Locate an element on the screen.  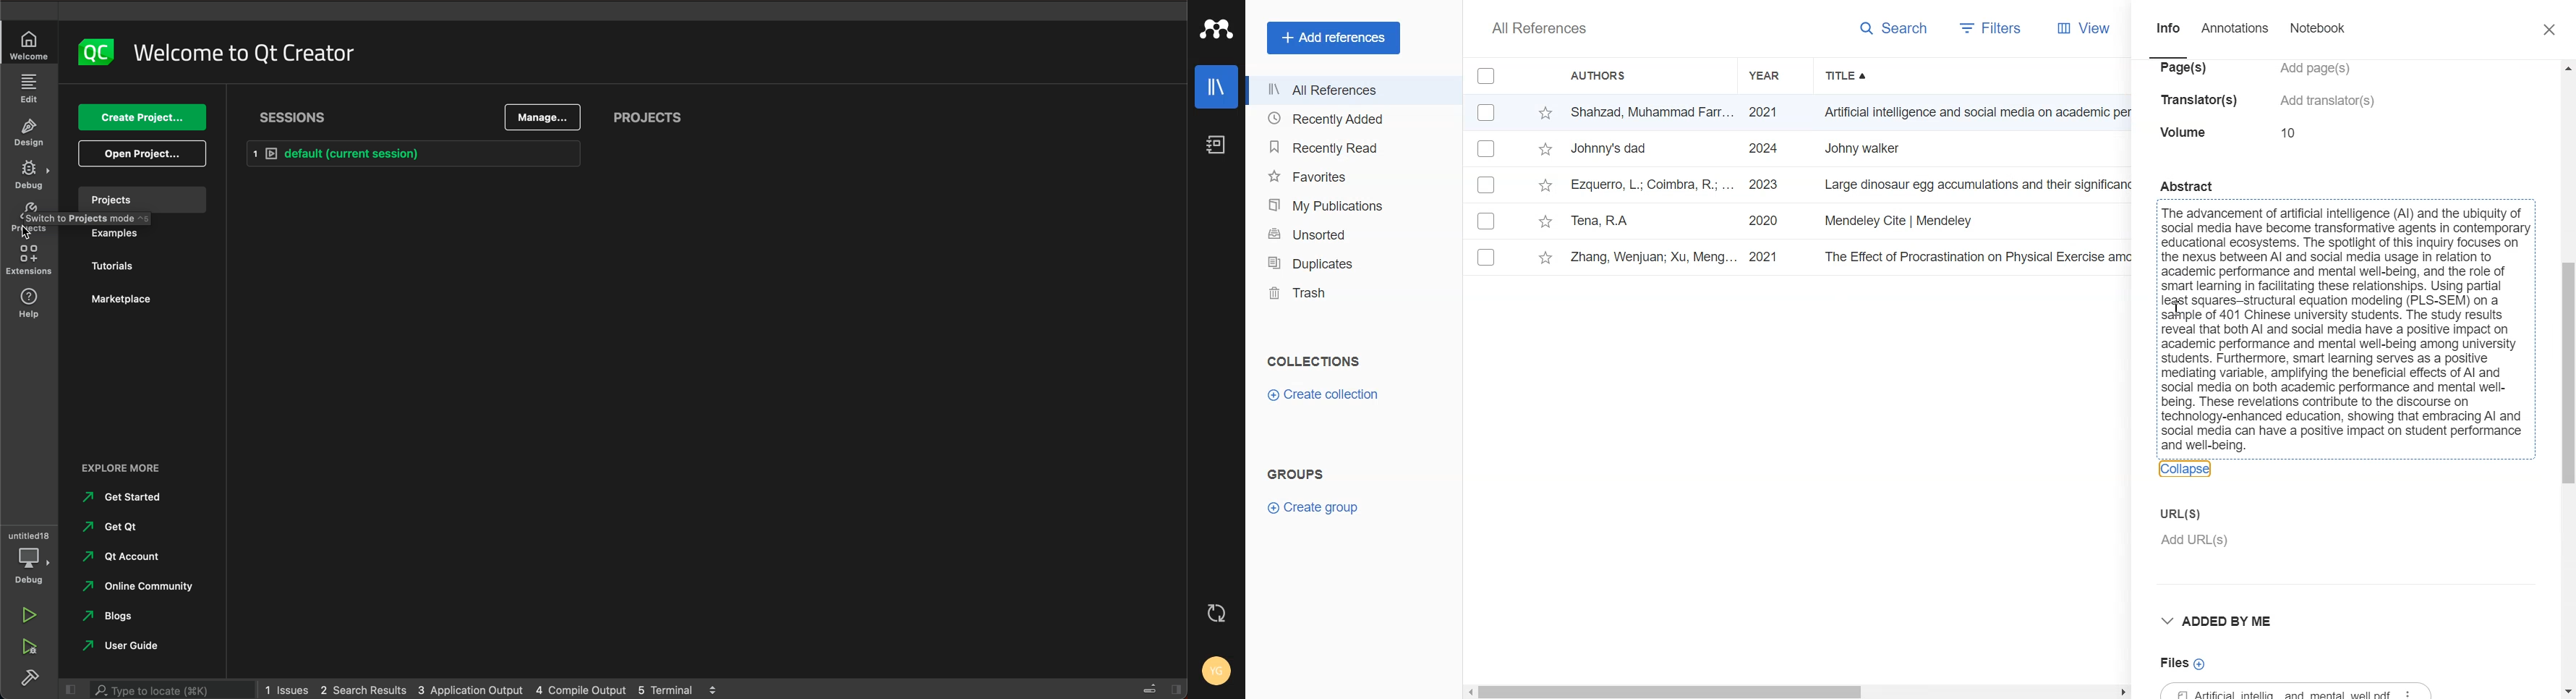
Library  is located at coordinates (1216, 87).